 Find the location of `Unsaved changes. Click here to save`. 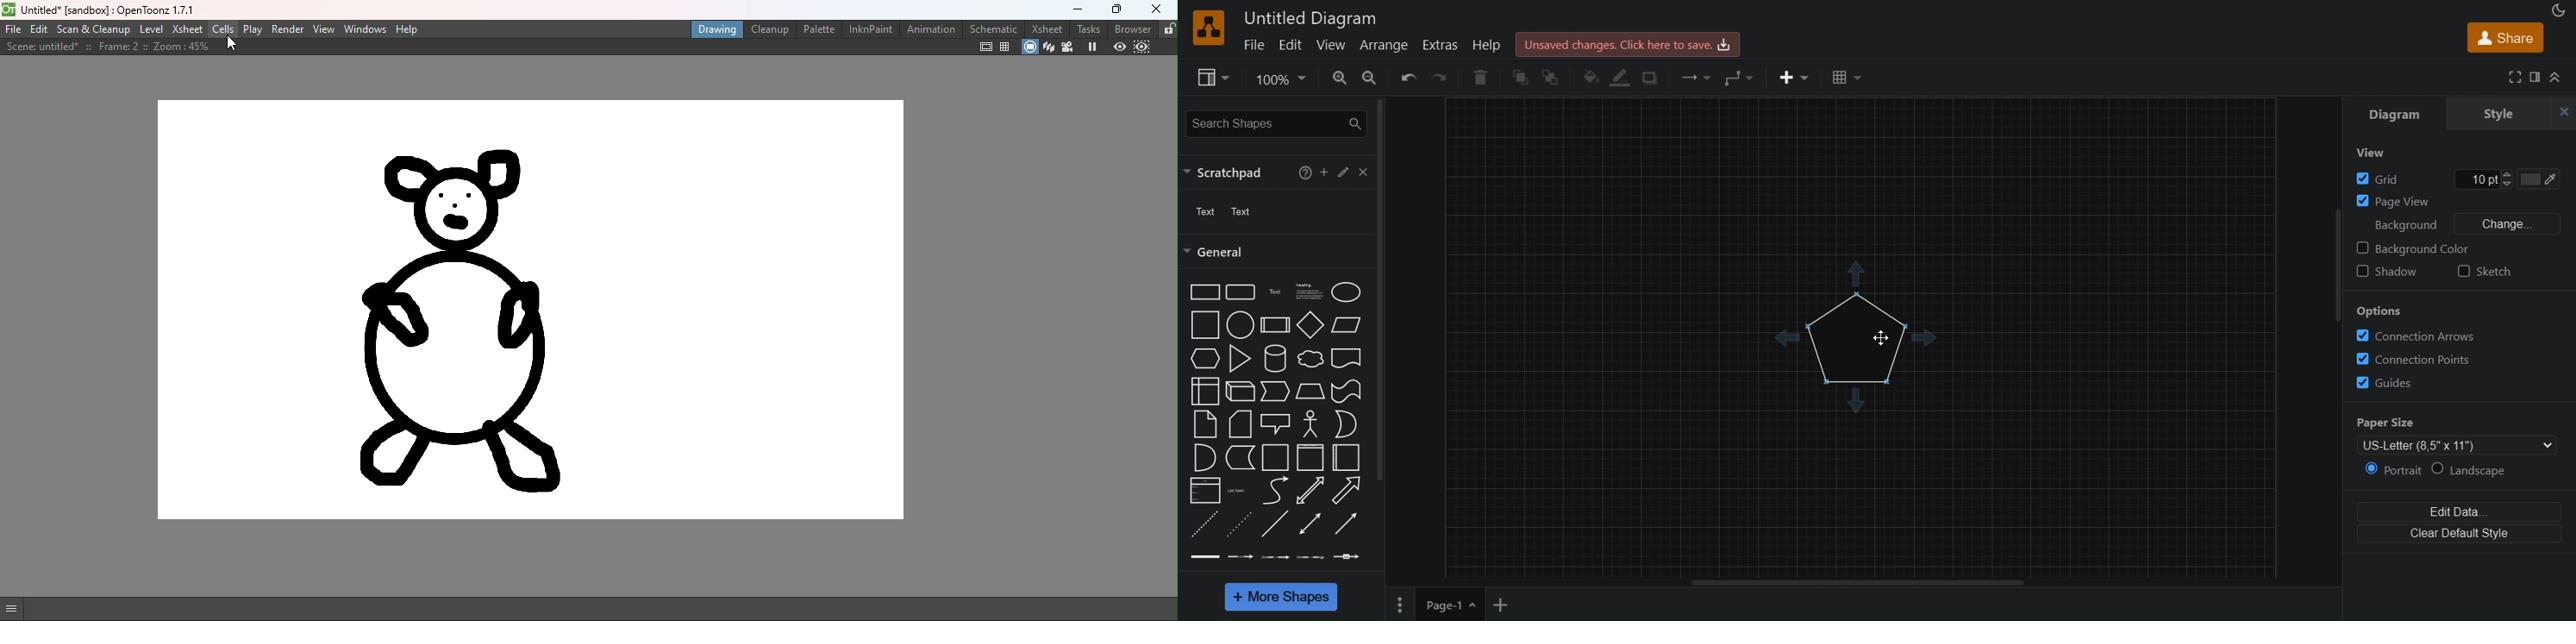

Unsaved changes. Click here to save is located at coordinates (1628, 44).